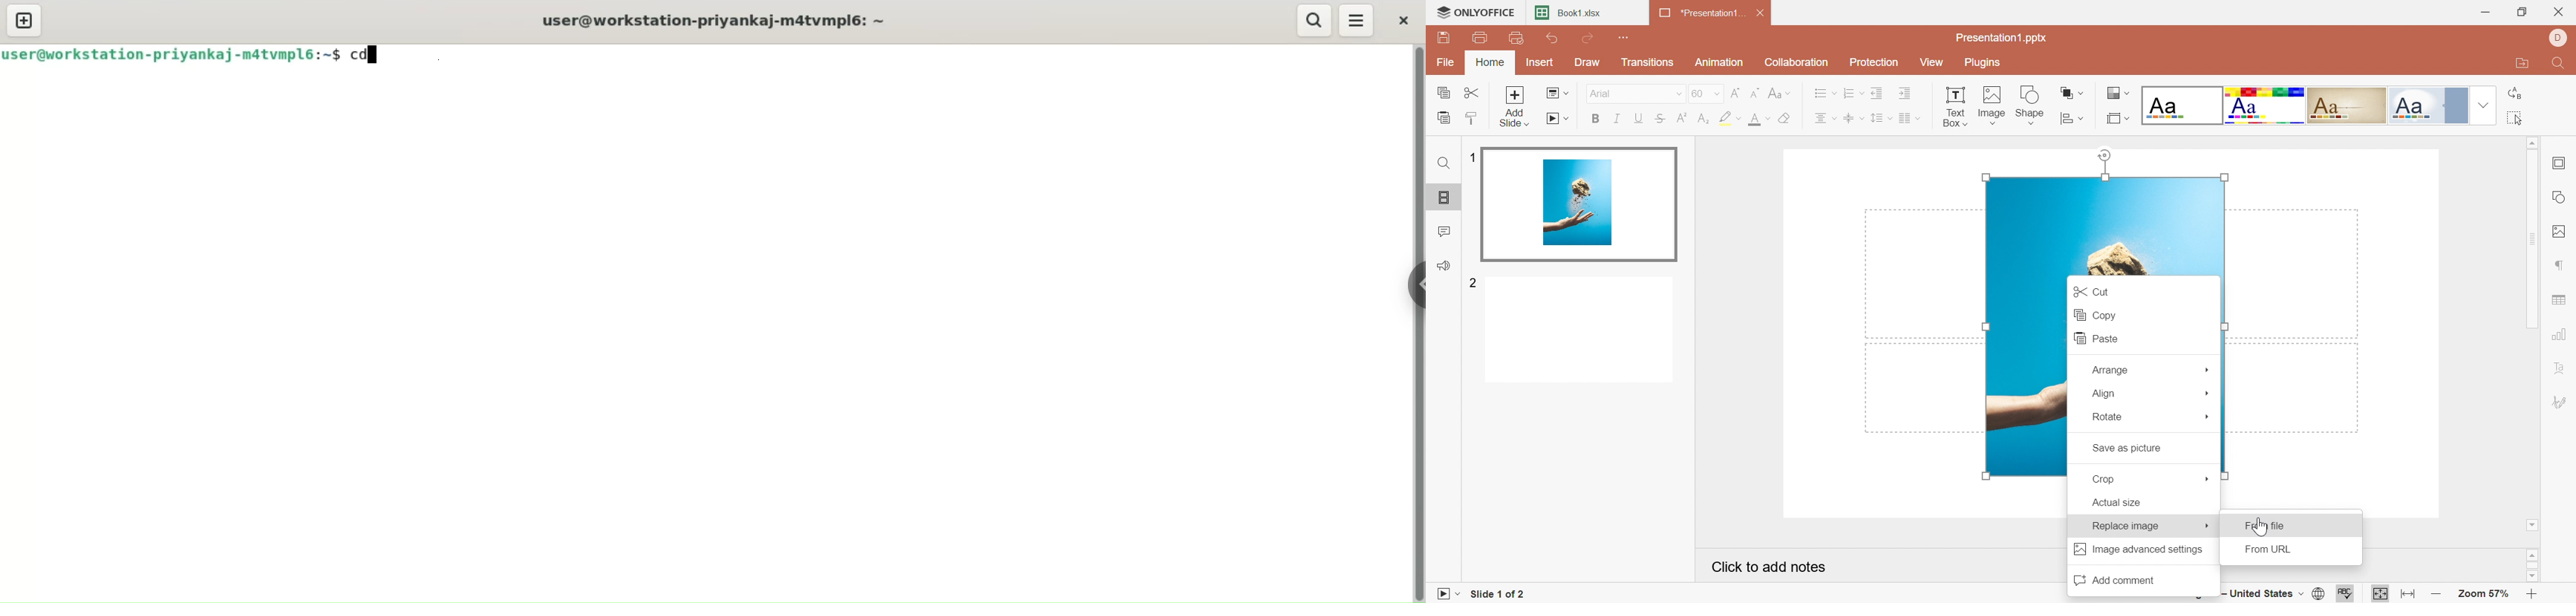  Describe the element at coordinates (2093, 338) in the screenshot. I see `Paste` at that location.